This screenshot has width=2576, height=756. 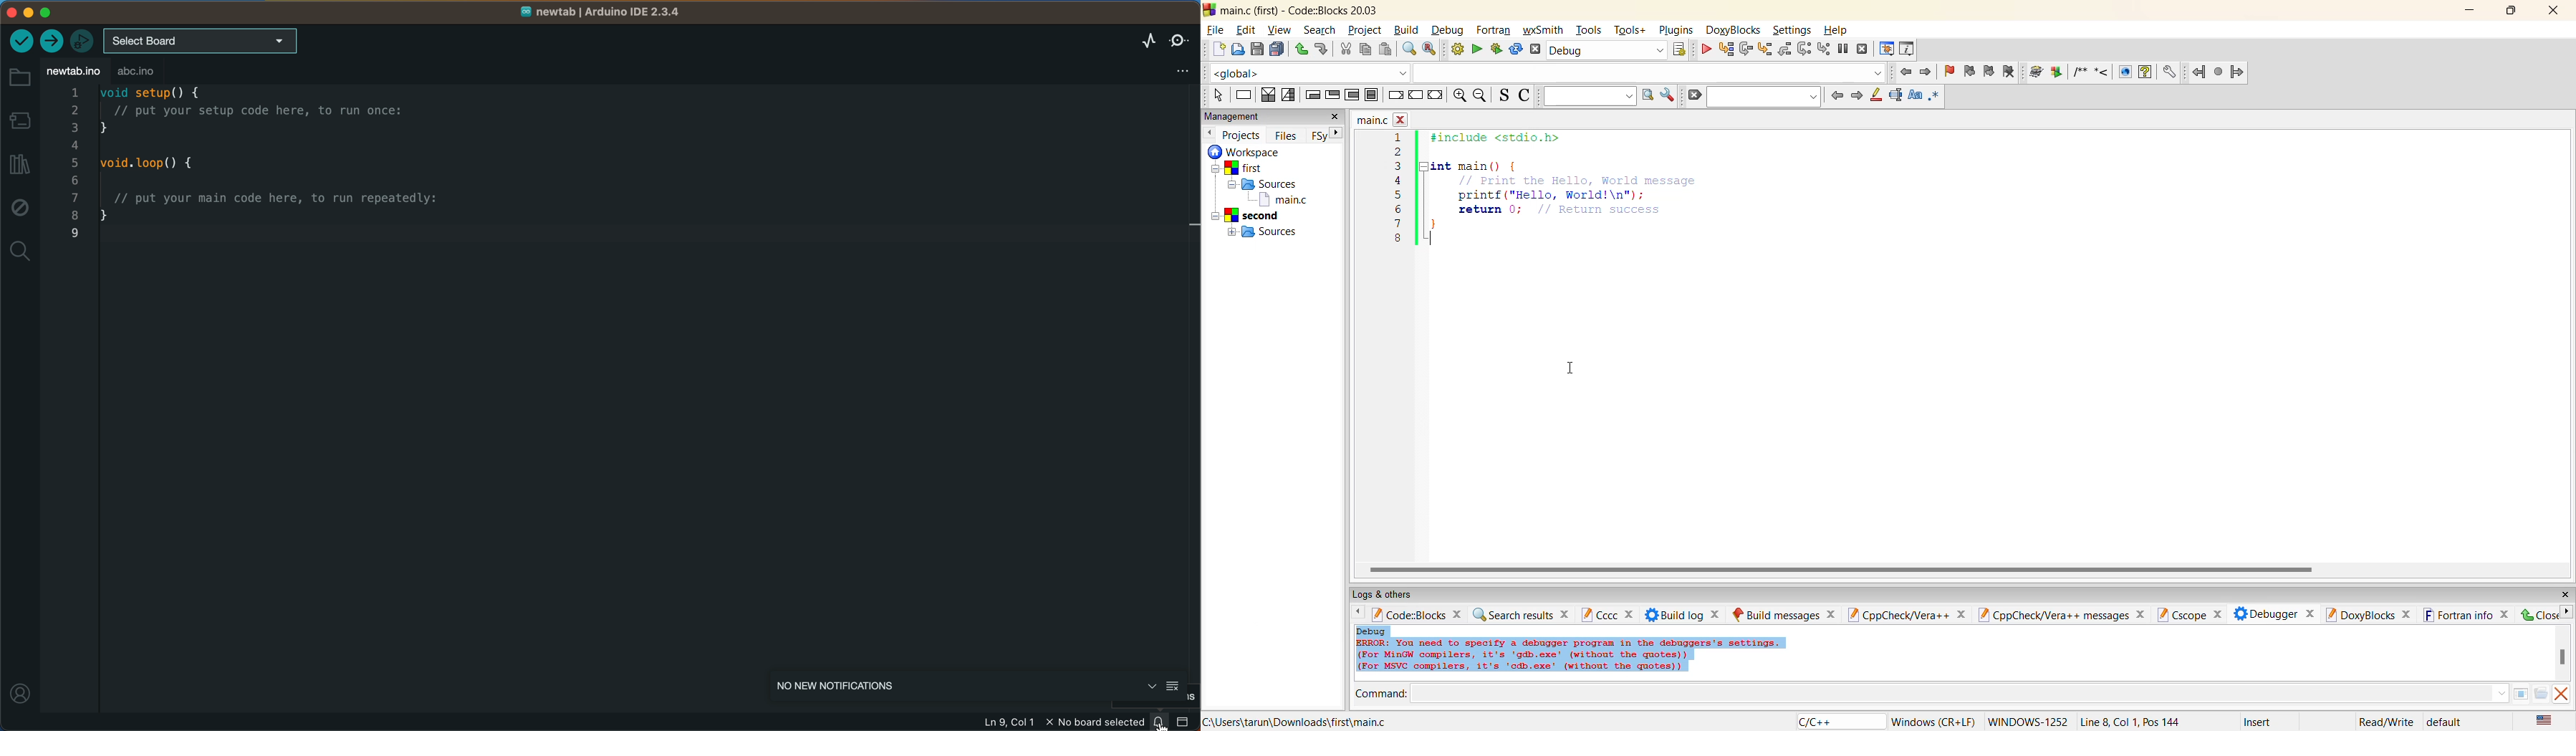 I want to click on command, so click(x=1941, y=693).